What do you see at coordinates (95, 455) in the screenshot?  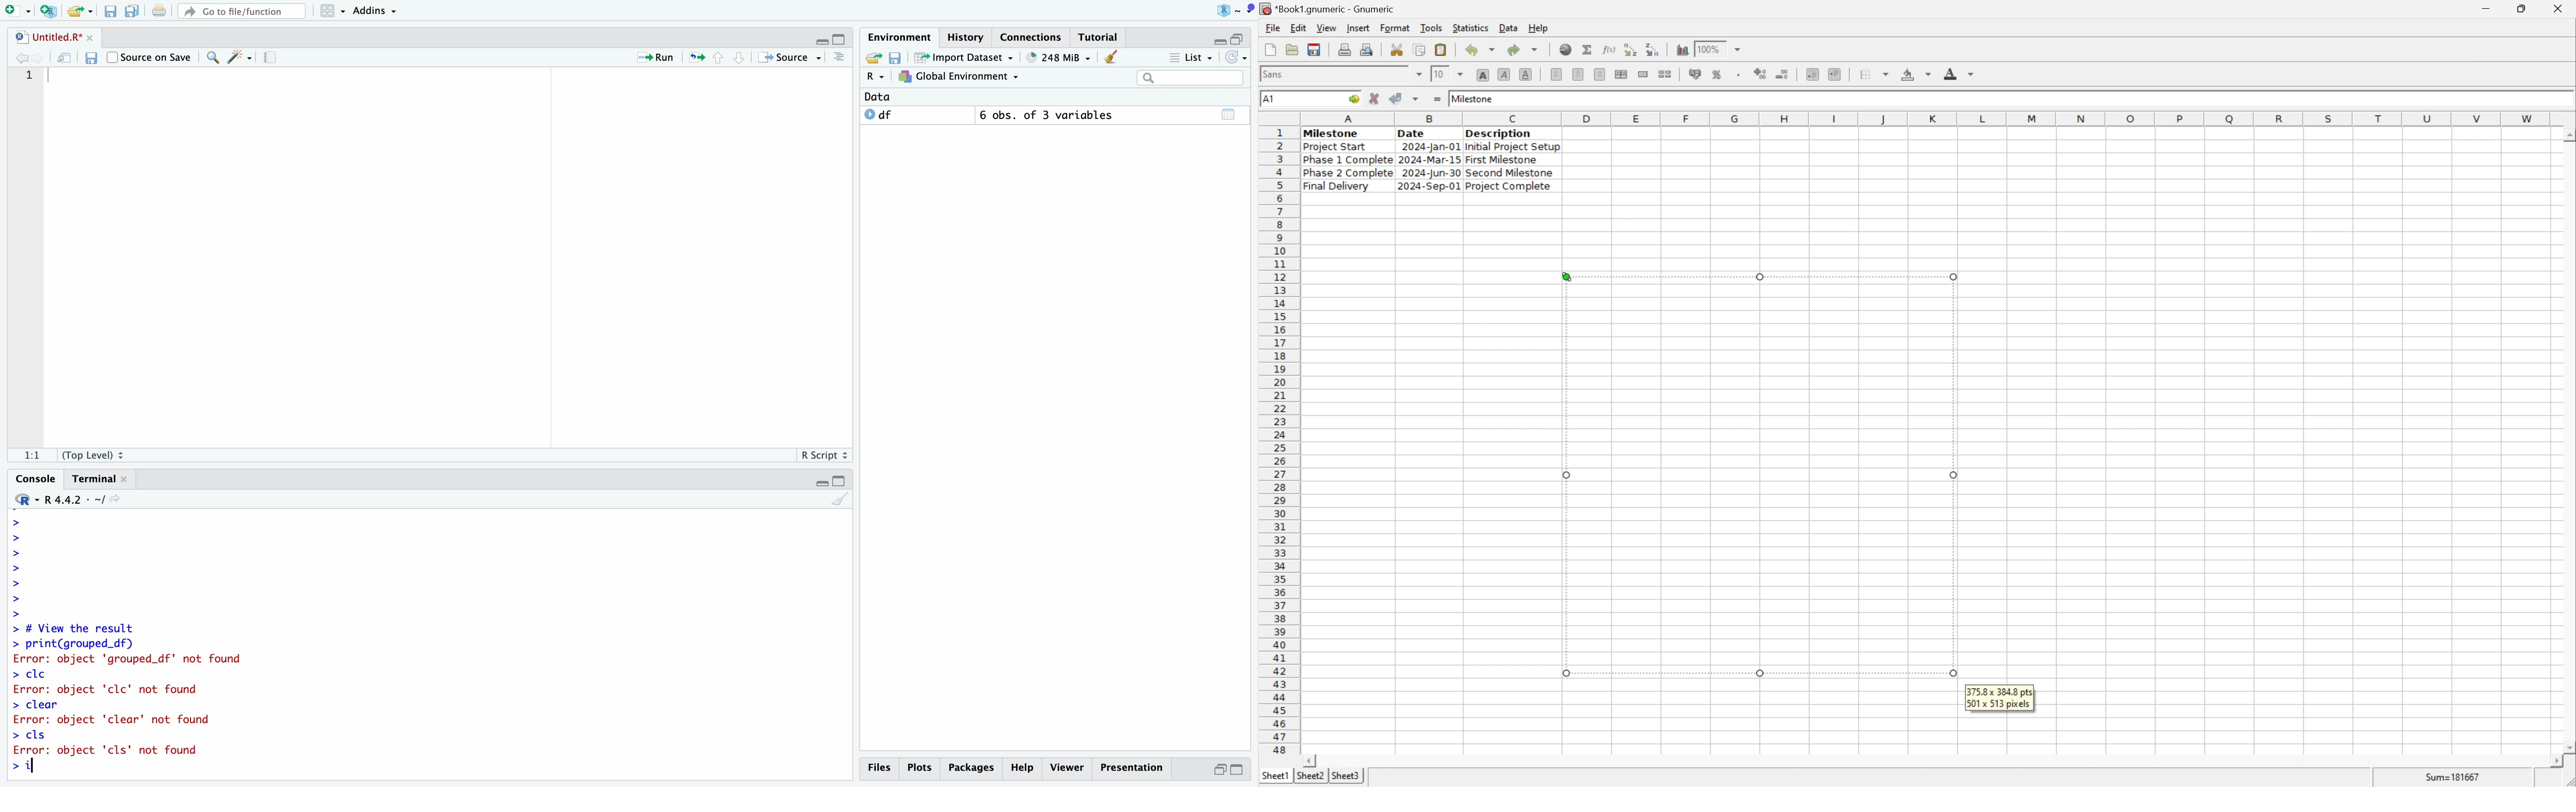 I see `(Top Level)` at bounding box center [95, 455].